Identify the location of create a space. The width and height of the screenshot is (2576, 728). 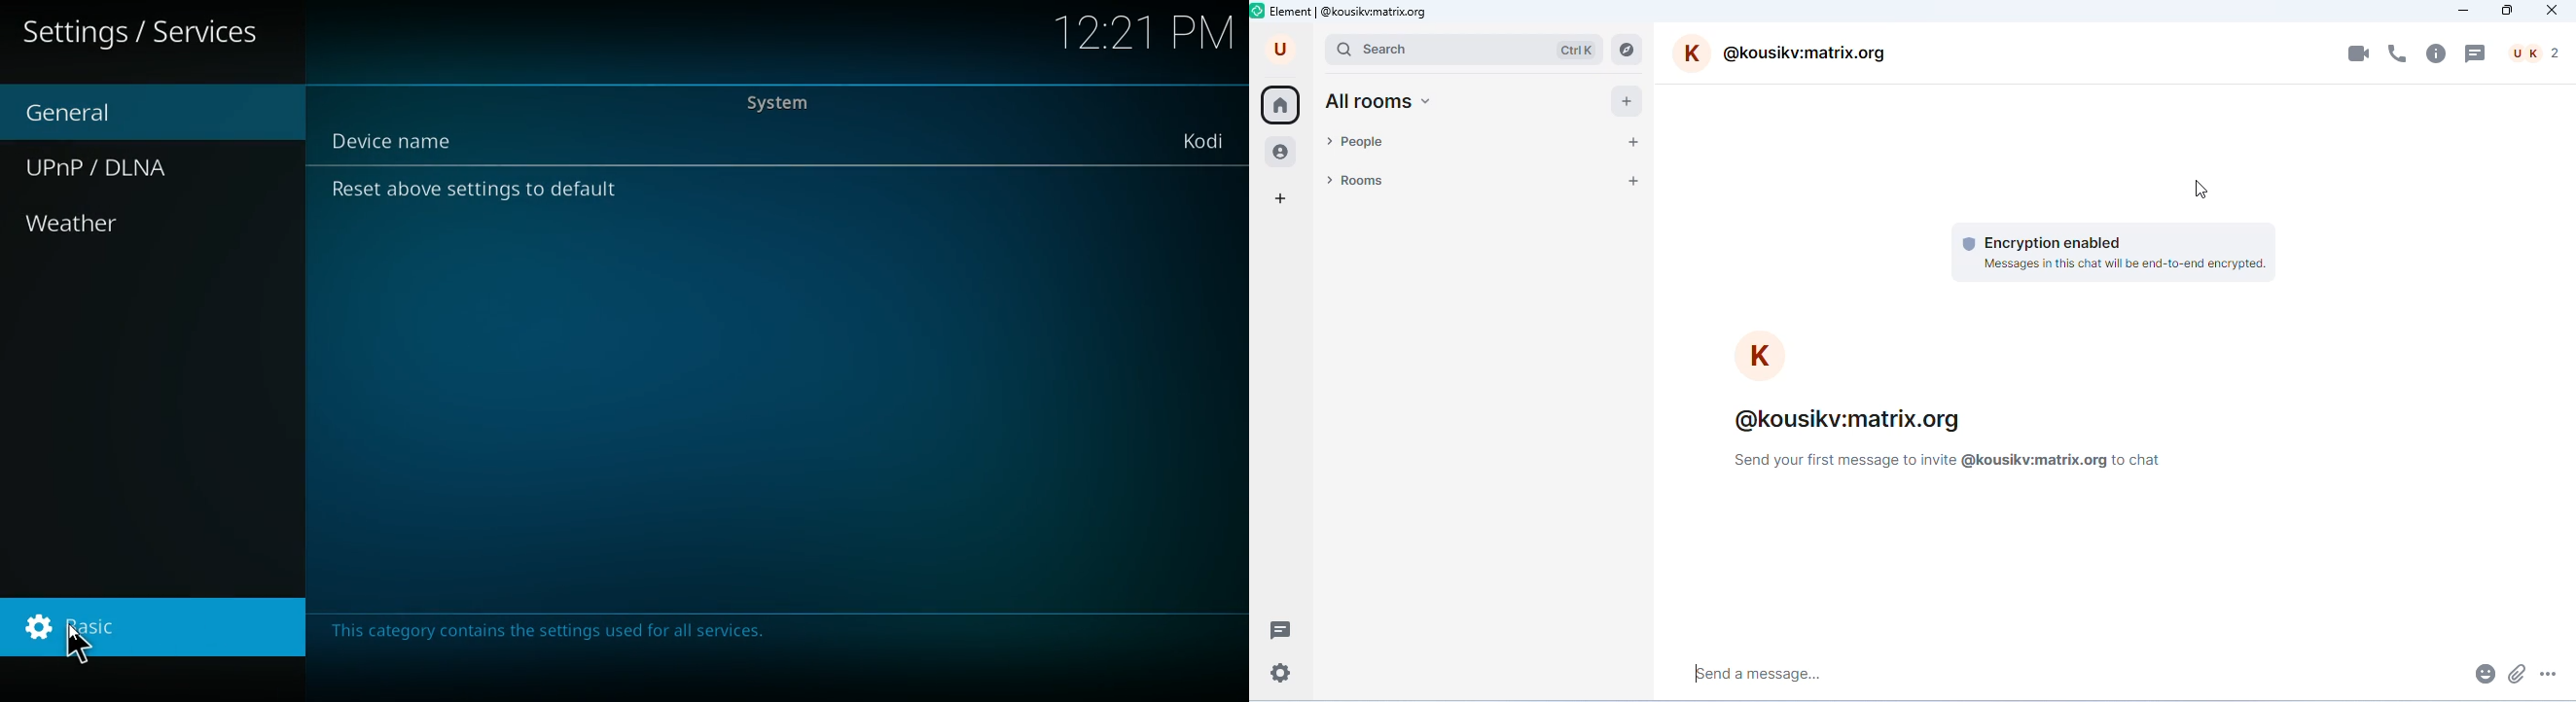
(1281, 200).